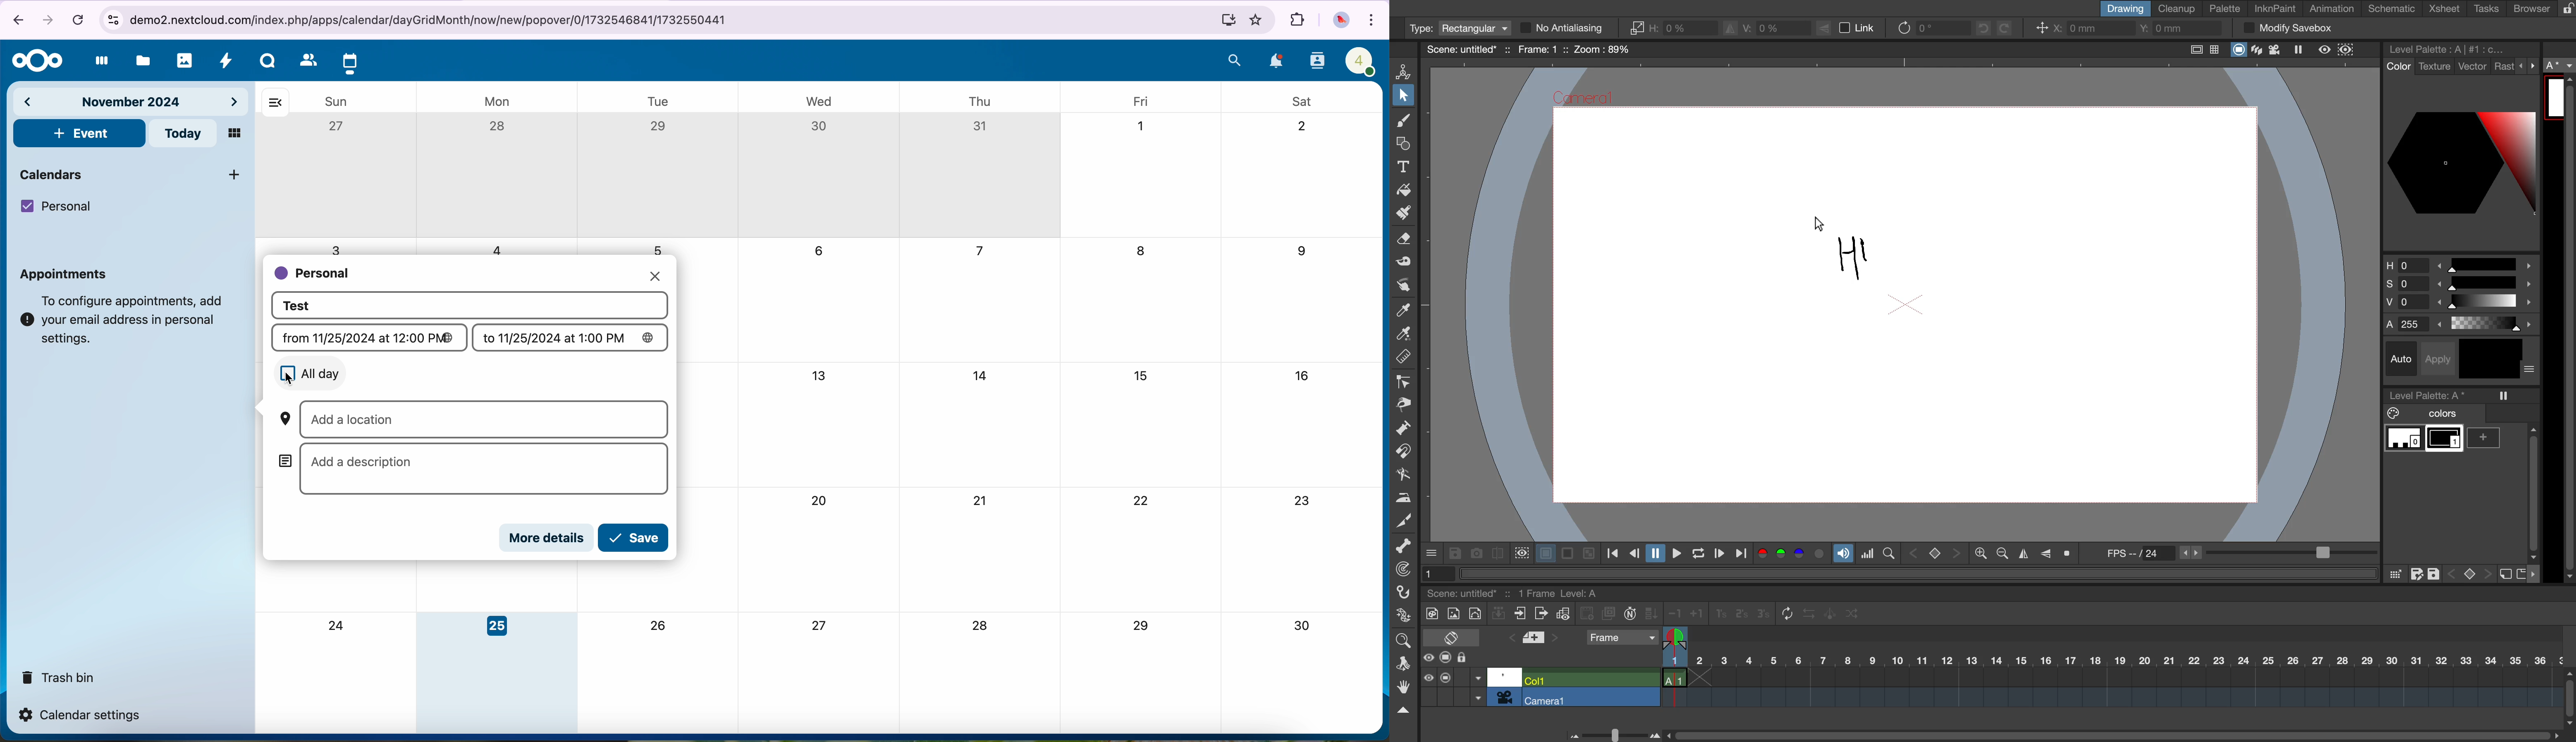 The width and height of the screenshot is (2576, 756). Describe the element at coordinates (350, 62) in the screenshot. I see `click on calendar` at that location.